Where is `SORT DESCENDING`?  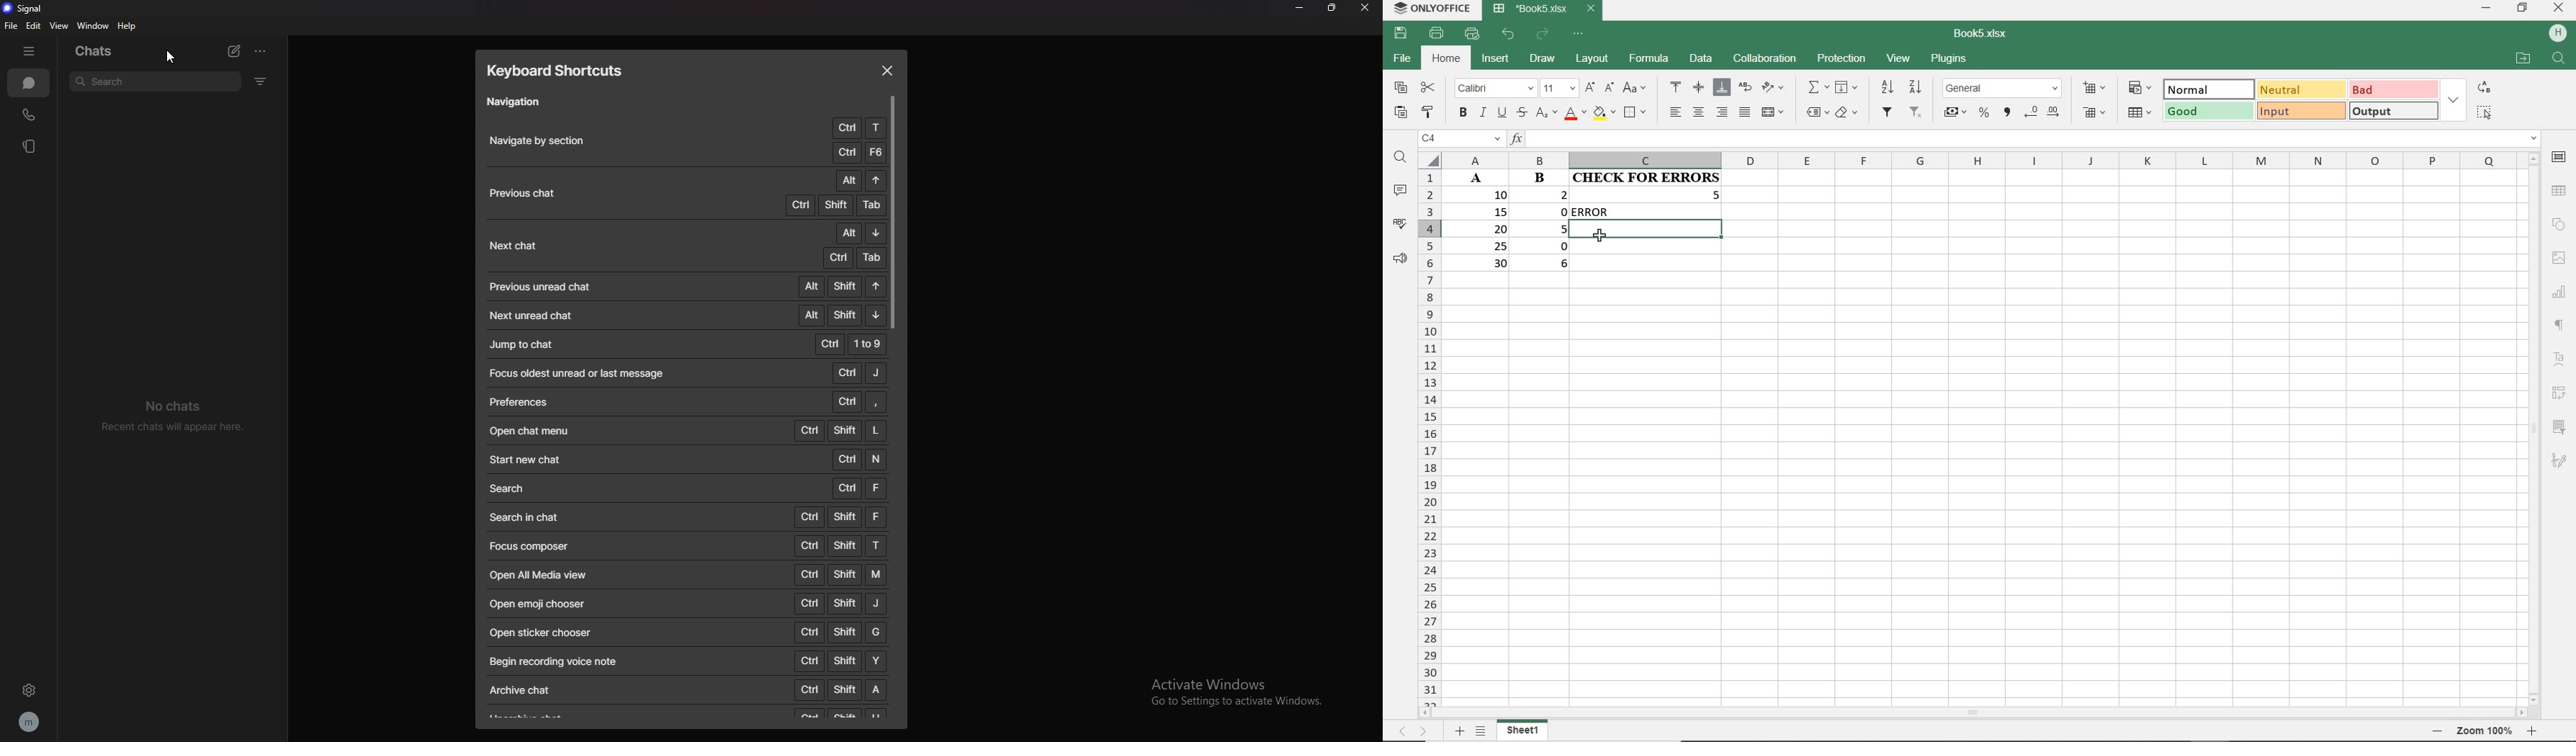 SORT DESCENDING is located at coordinates (1918, 86).